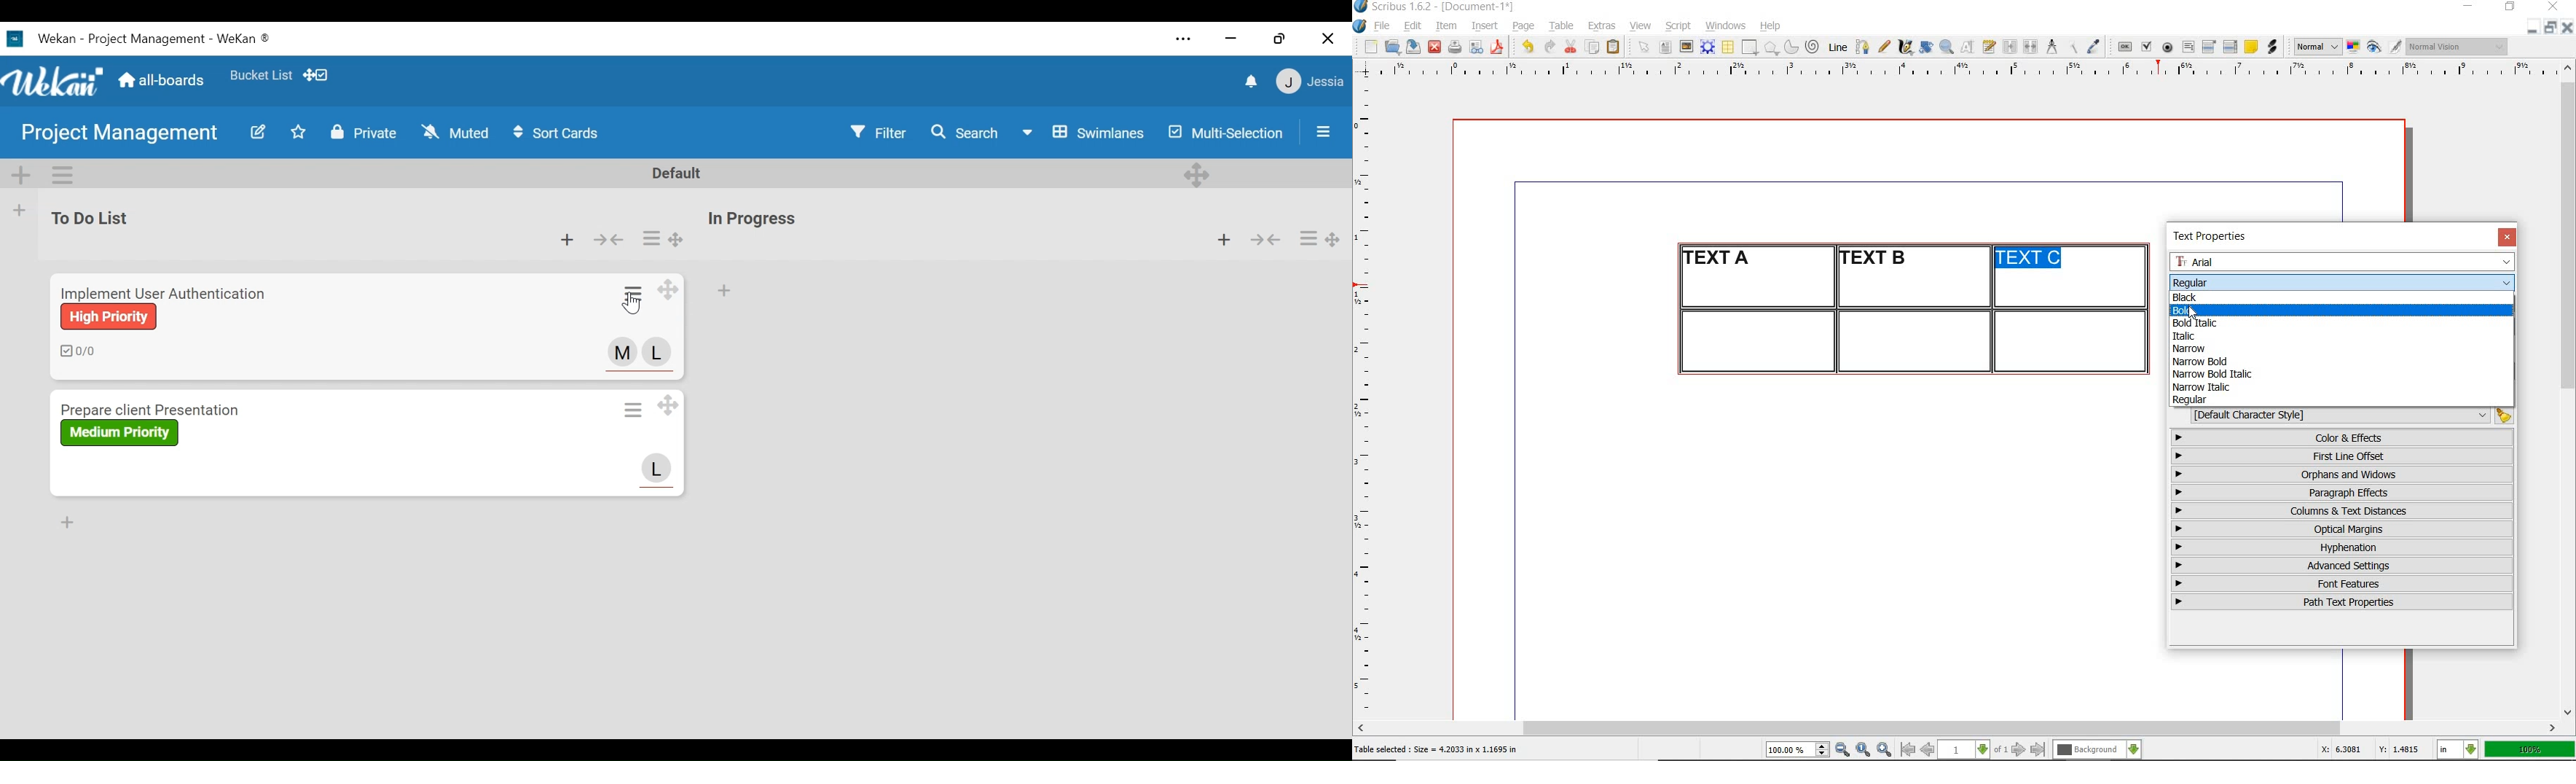 This screenshot has width=2576, height=784. Describe the element at coordinates (1791, 47) in the screenshot. I see `arc` at that location.